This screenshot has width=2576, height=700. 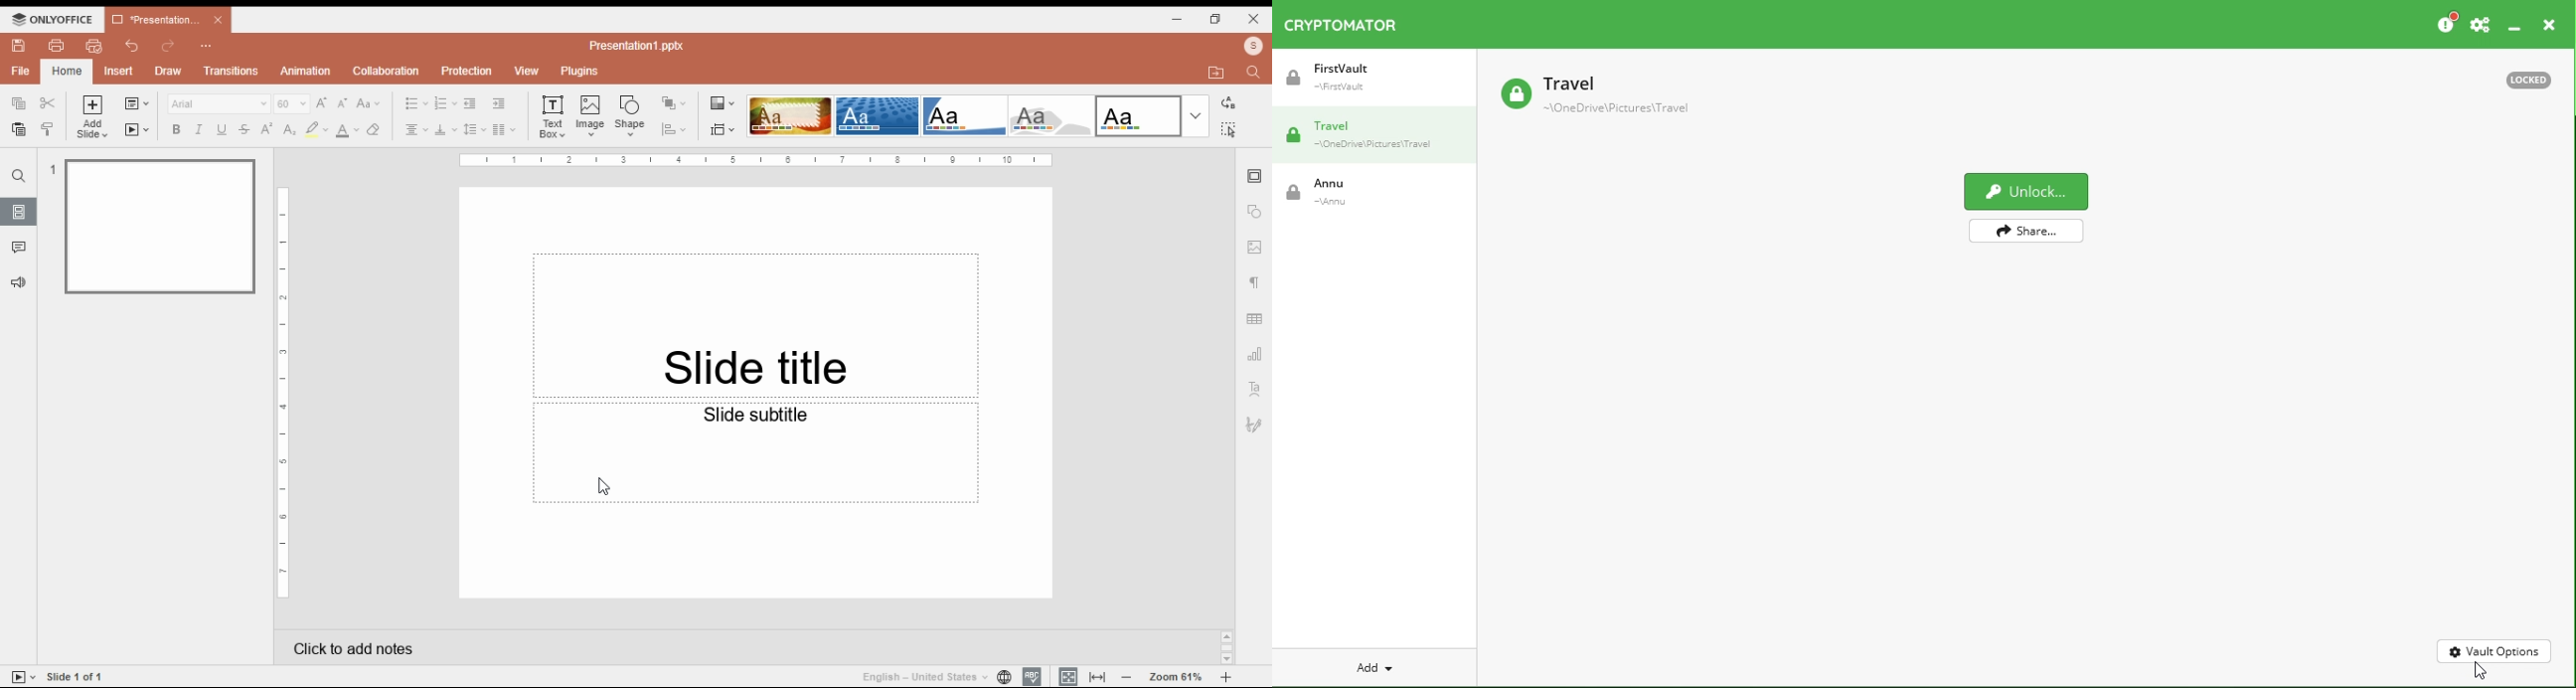 What do you see at coordinates (221, 129) in the screenshot?
I see `underline` at bounding box center [221, 129].